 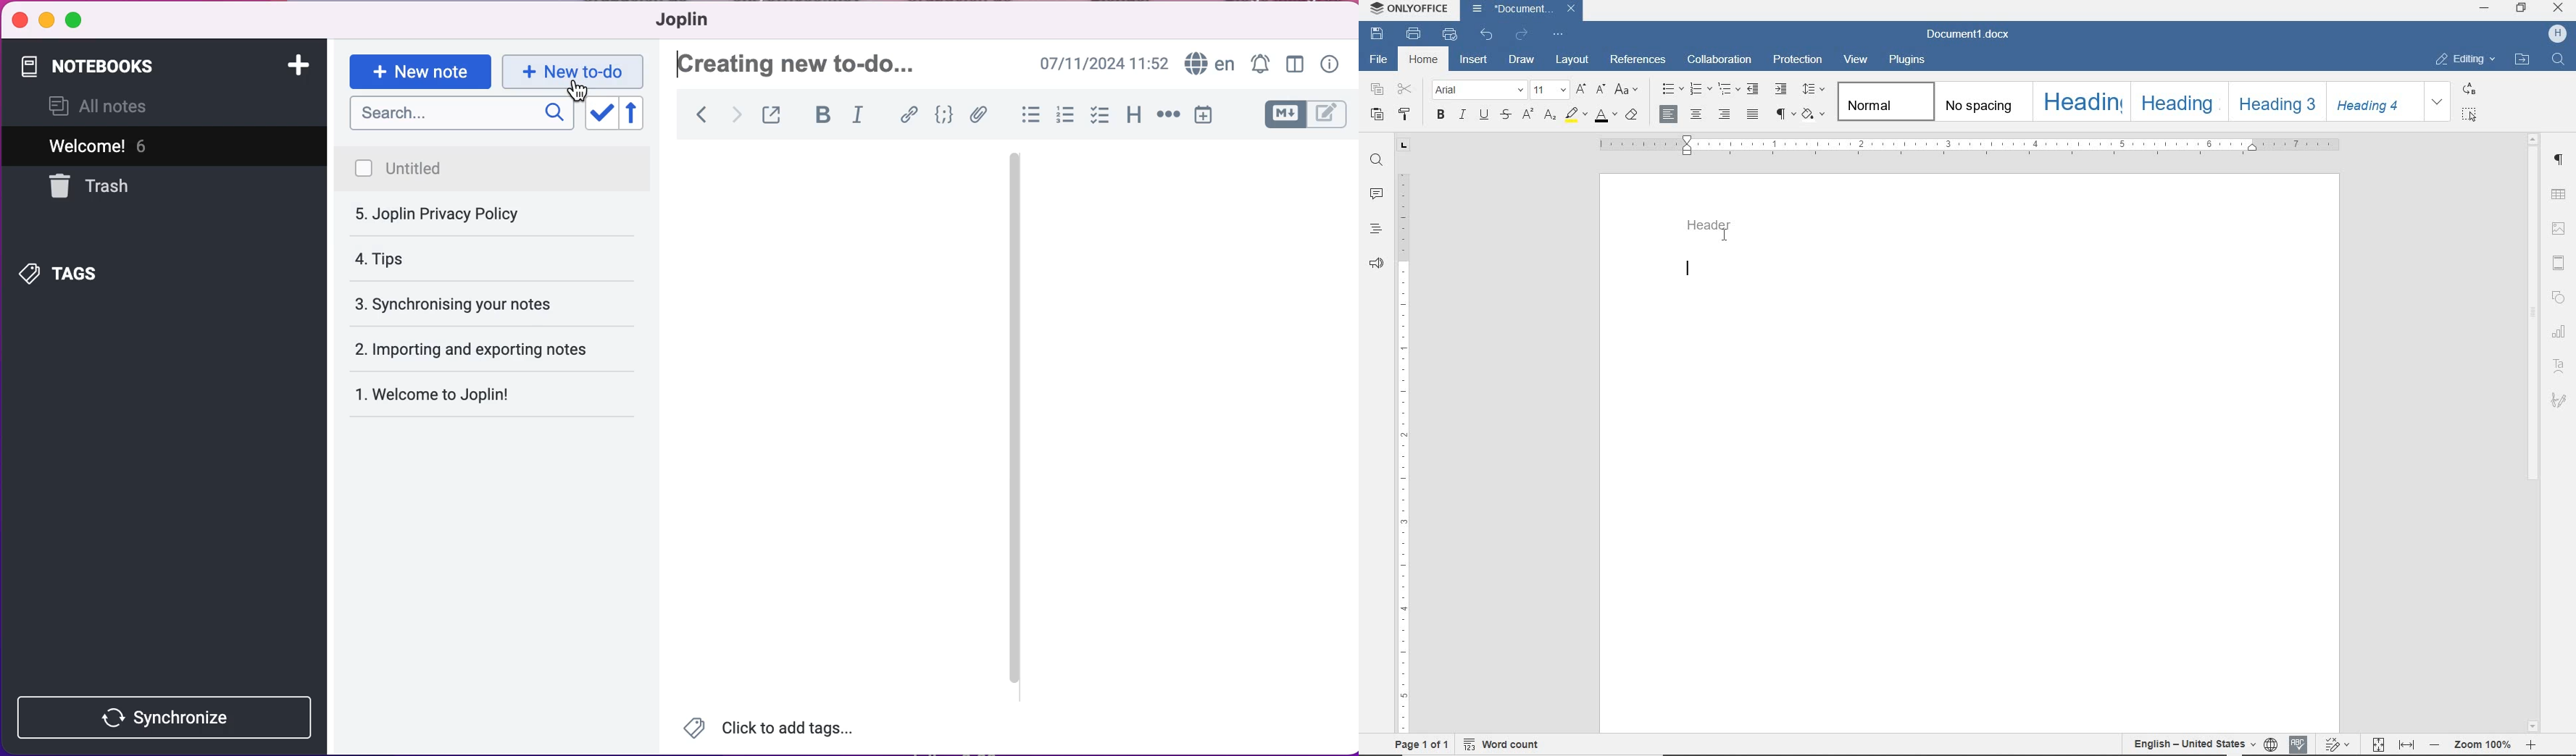 I want to click on insert time, so click(x=1209, y=117).